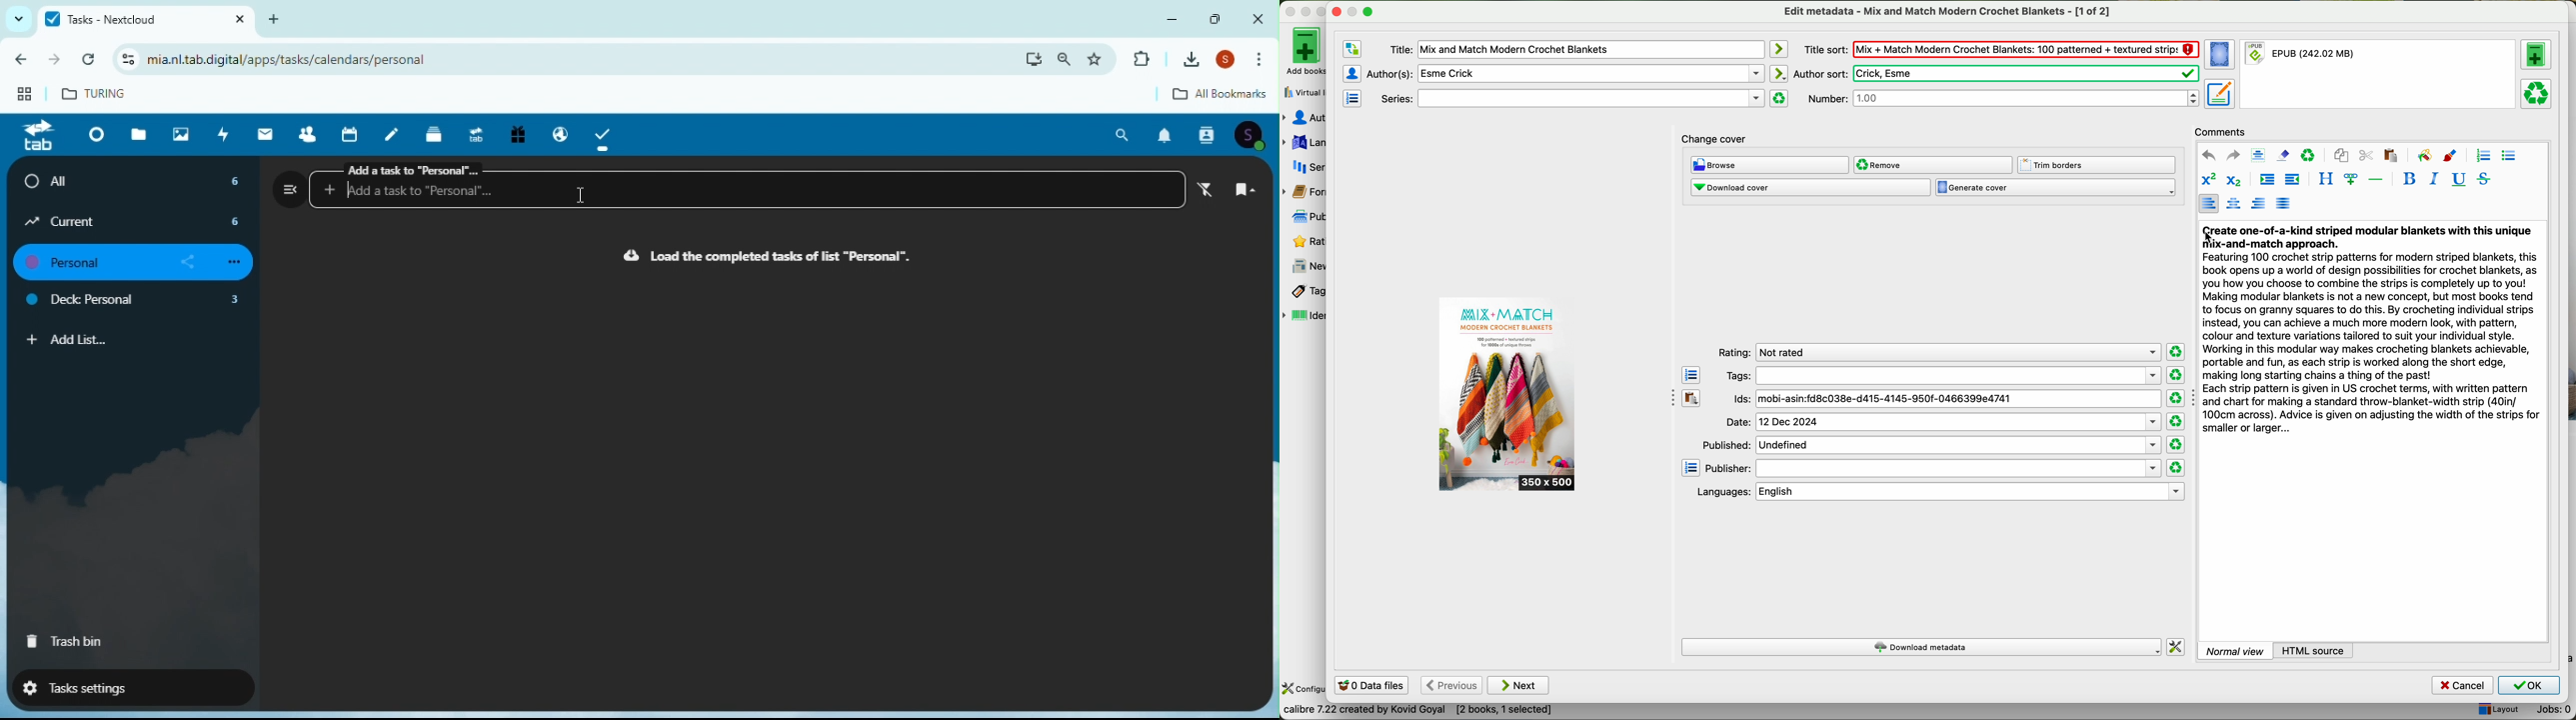 Image resolution: width=2576 pixels, height=728 pixels. I want to click on tab, so click(37, 137).